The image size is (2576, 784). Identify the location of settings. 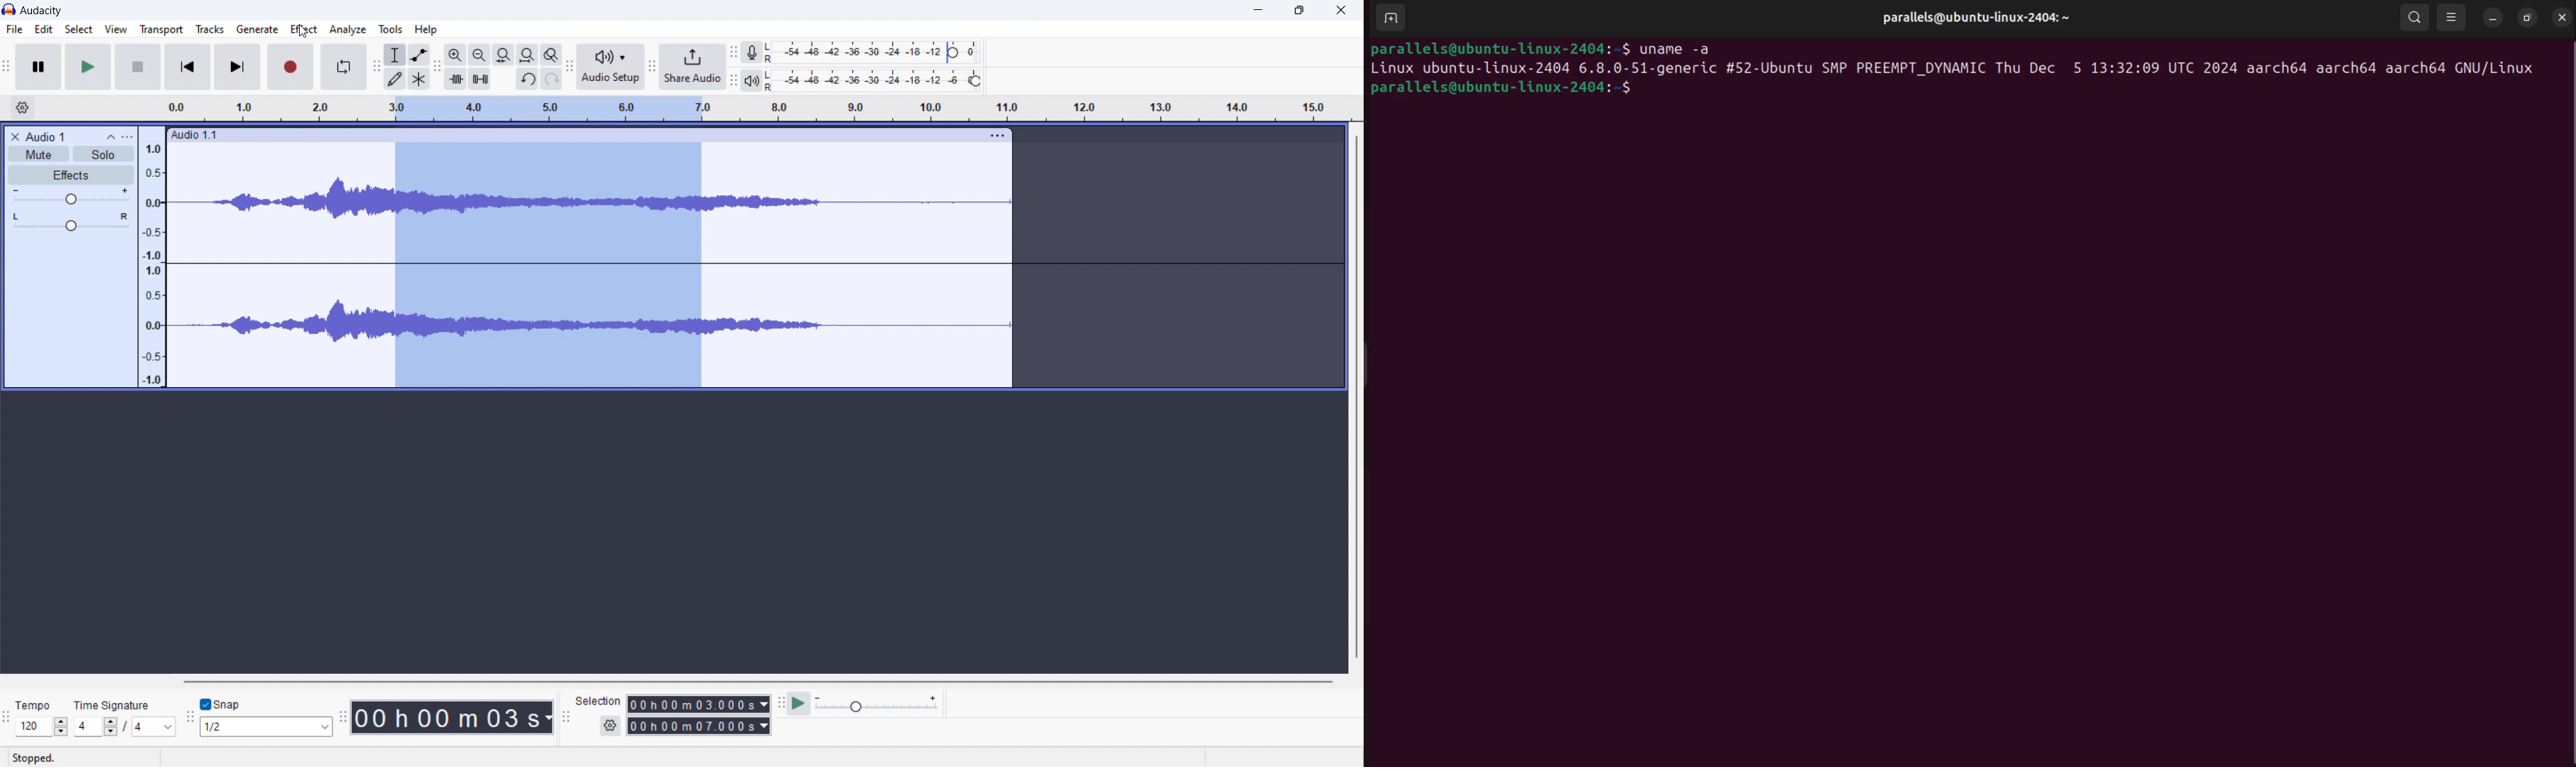
(609, 727).